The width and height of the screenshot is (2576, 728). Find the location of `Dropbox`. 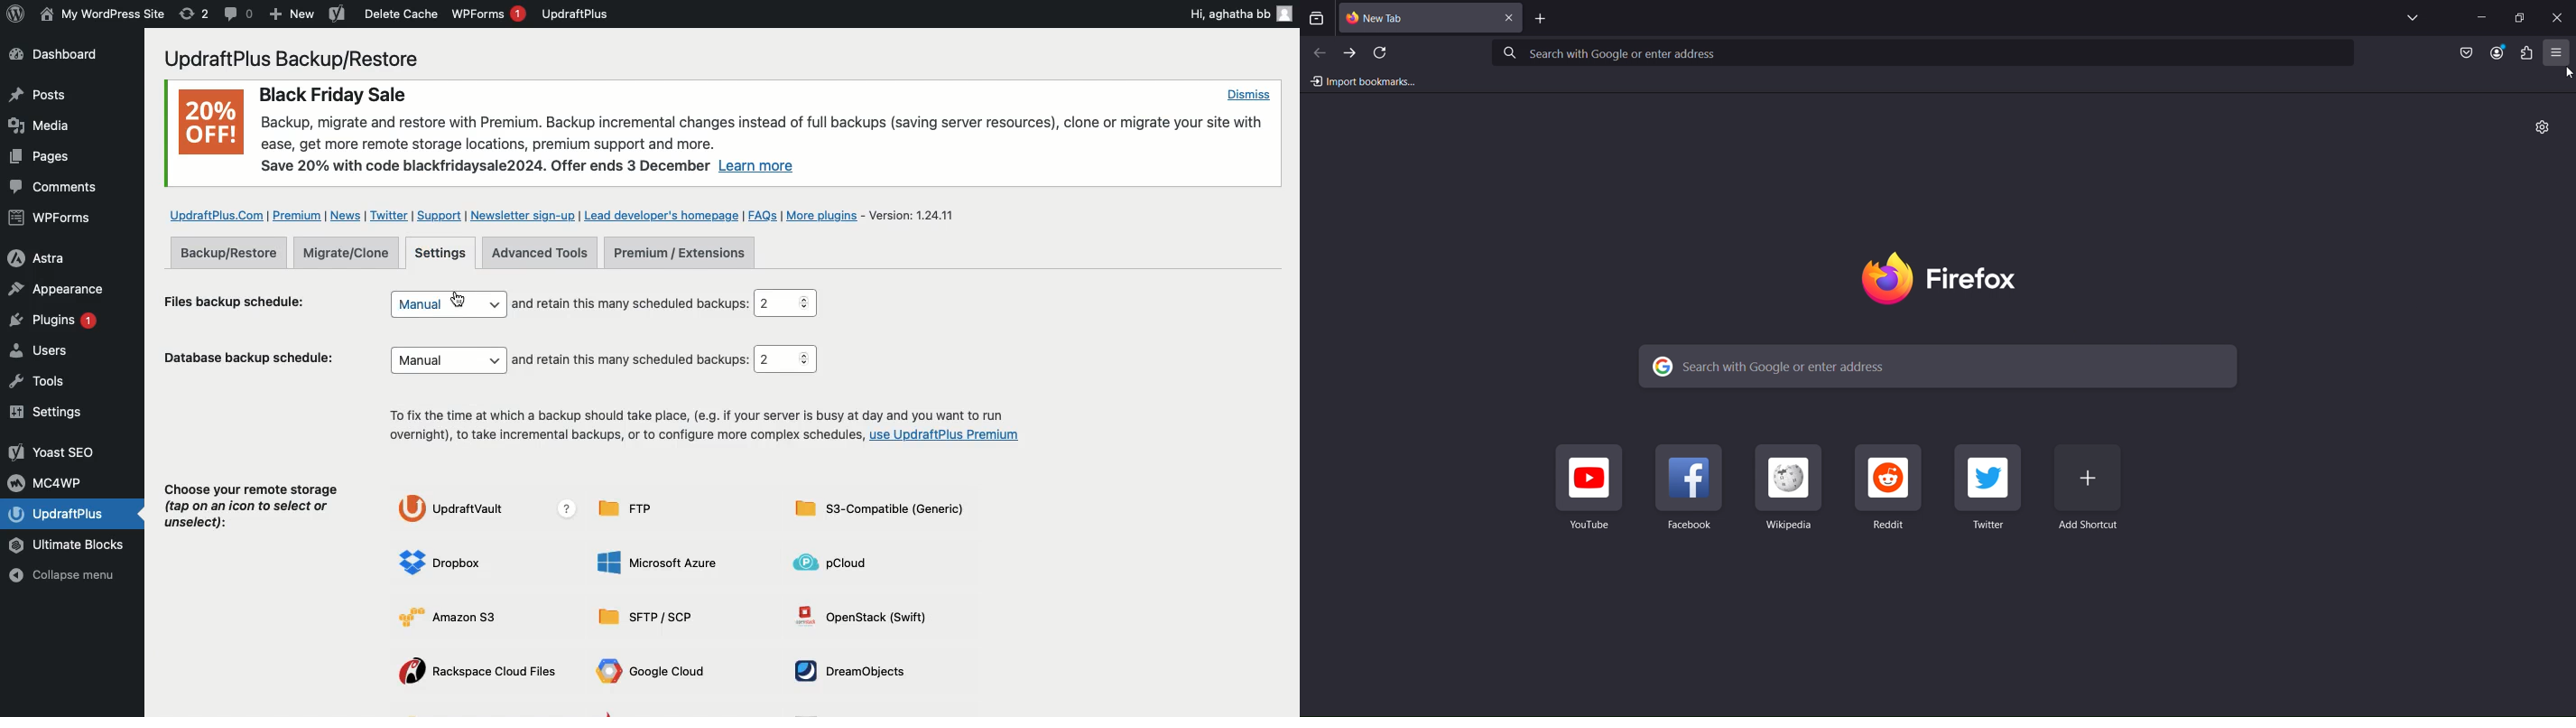

Dropbox is located at coordinates (445, 563).